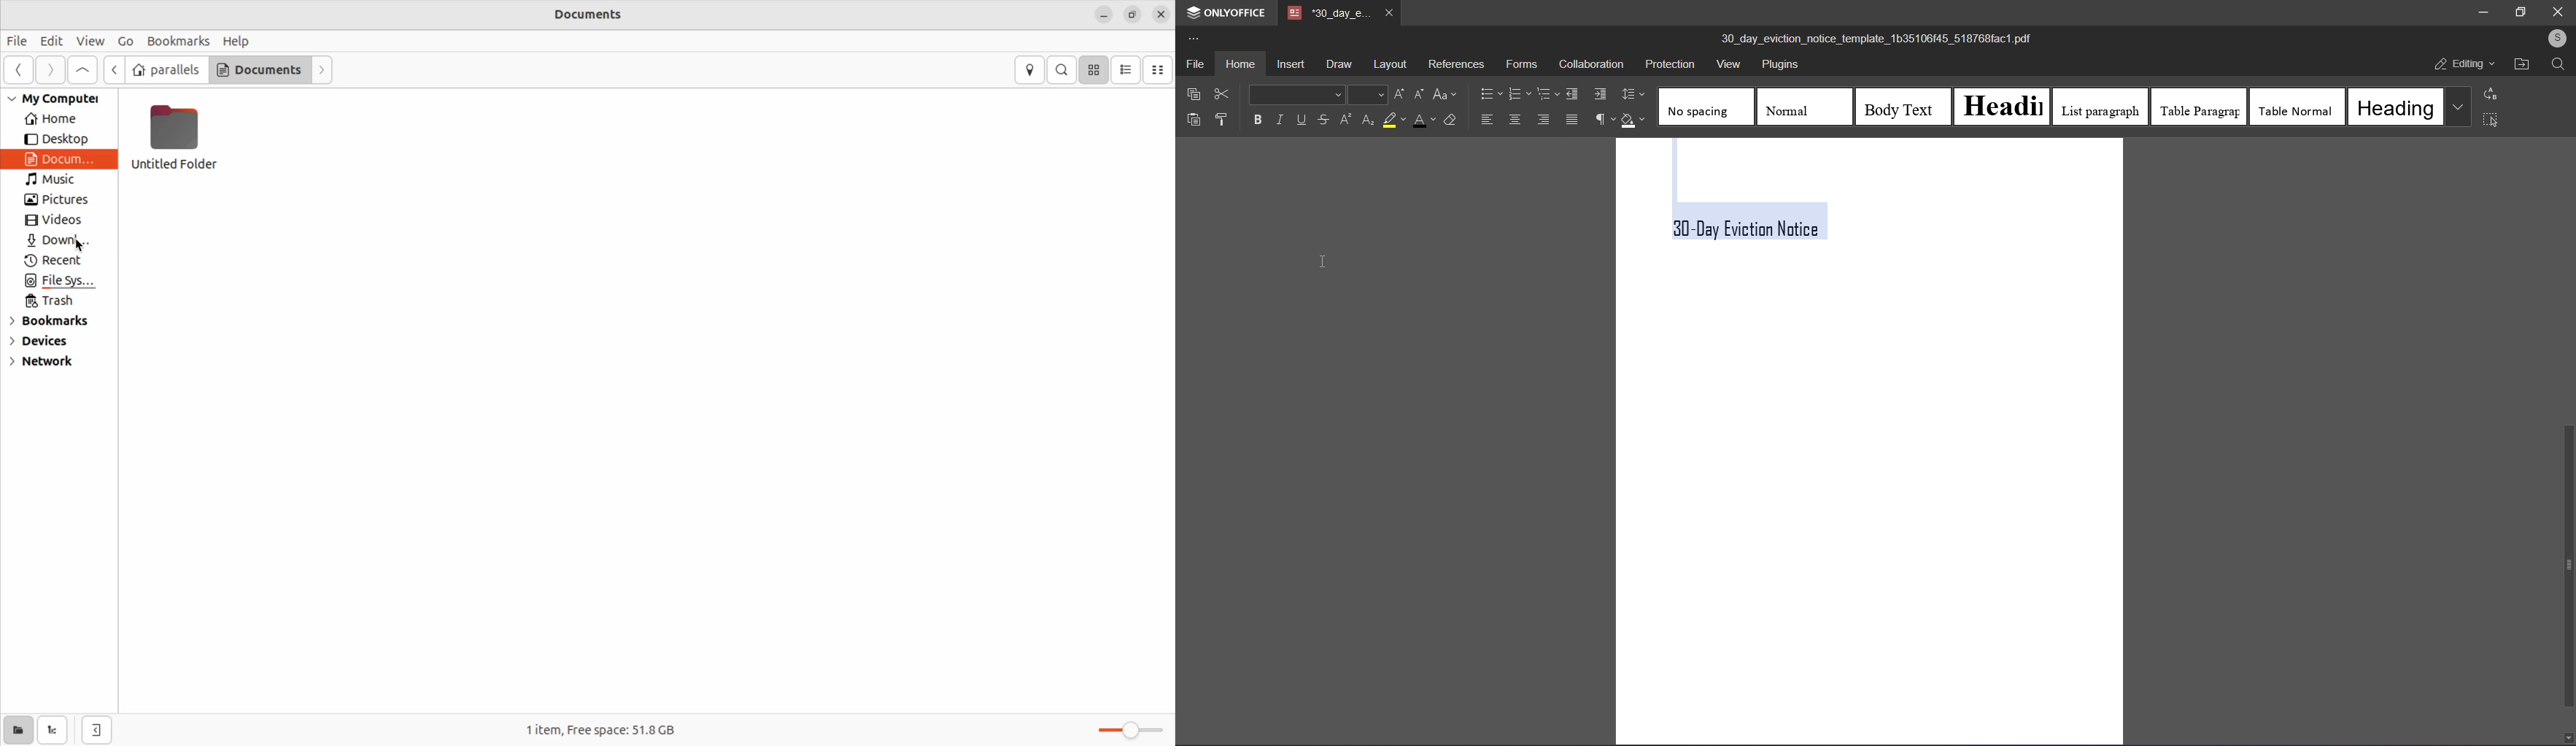 The width and height of the screenshot is (2576, 756). I want to click on heading, so click(2006, 104).